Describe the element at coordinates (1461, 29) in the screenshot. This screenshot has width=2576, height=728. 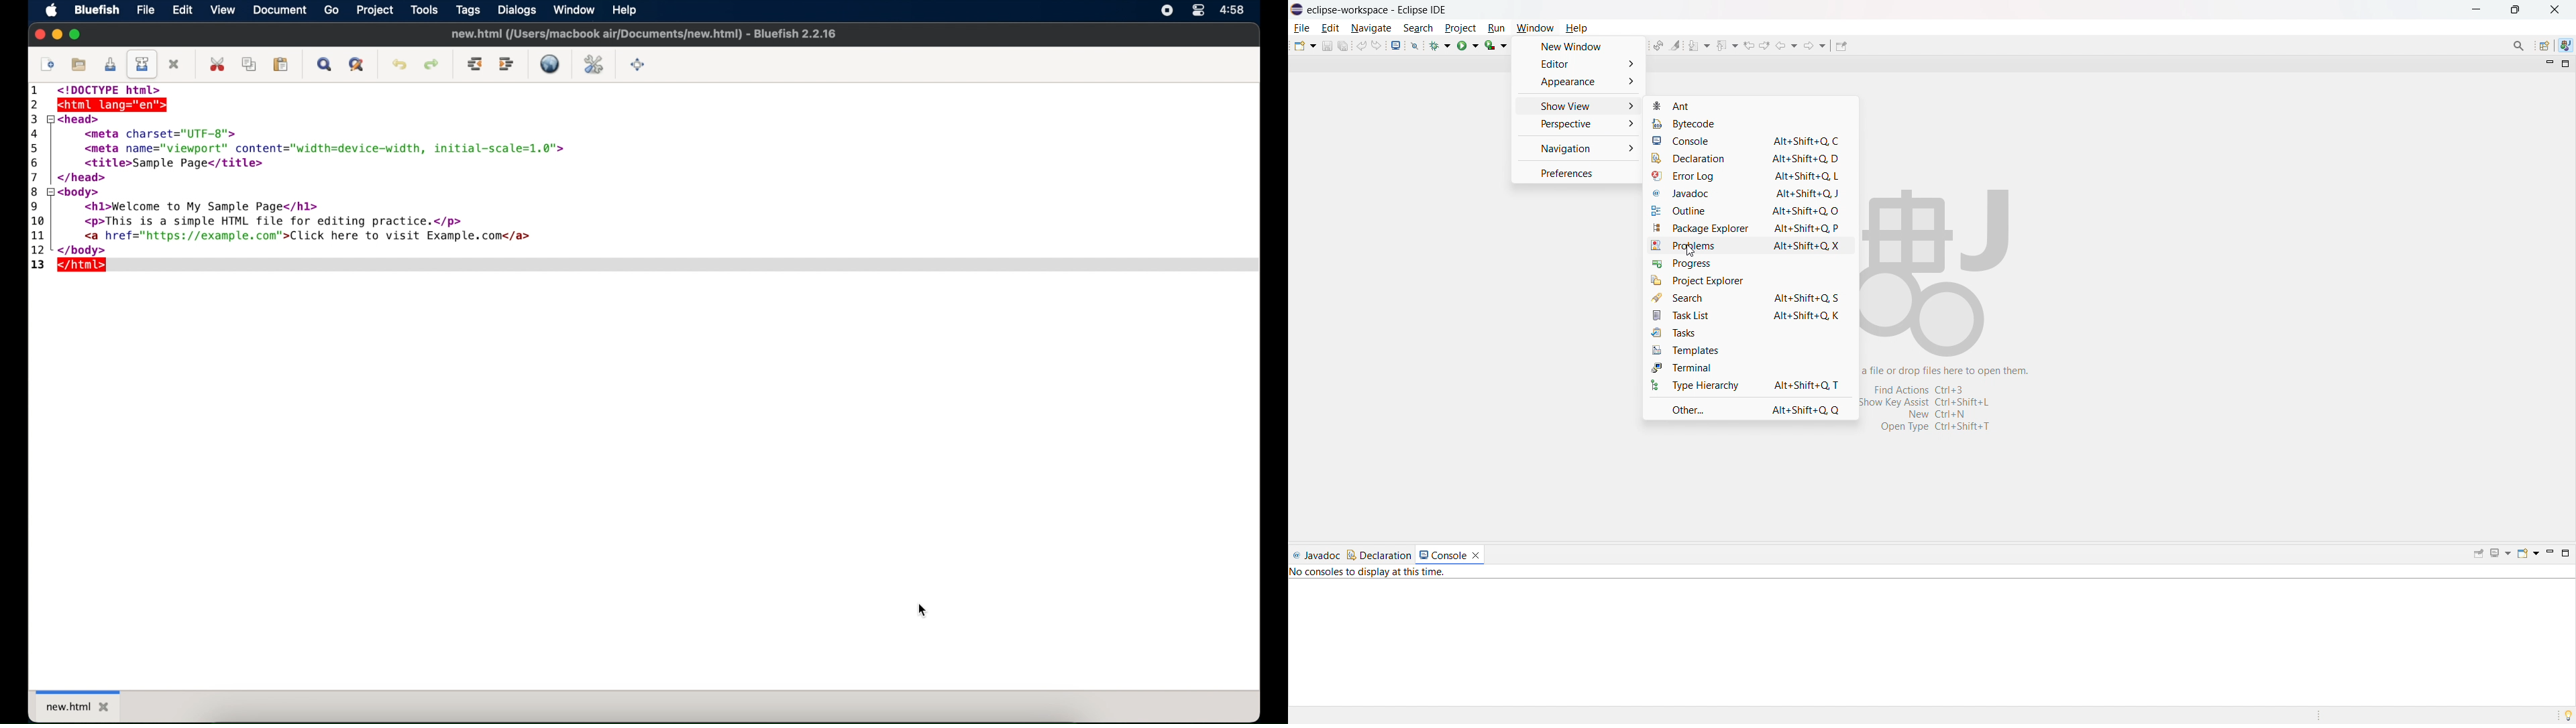
I see `project` at that location.